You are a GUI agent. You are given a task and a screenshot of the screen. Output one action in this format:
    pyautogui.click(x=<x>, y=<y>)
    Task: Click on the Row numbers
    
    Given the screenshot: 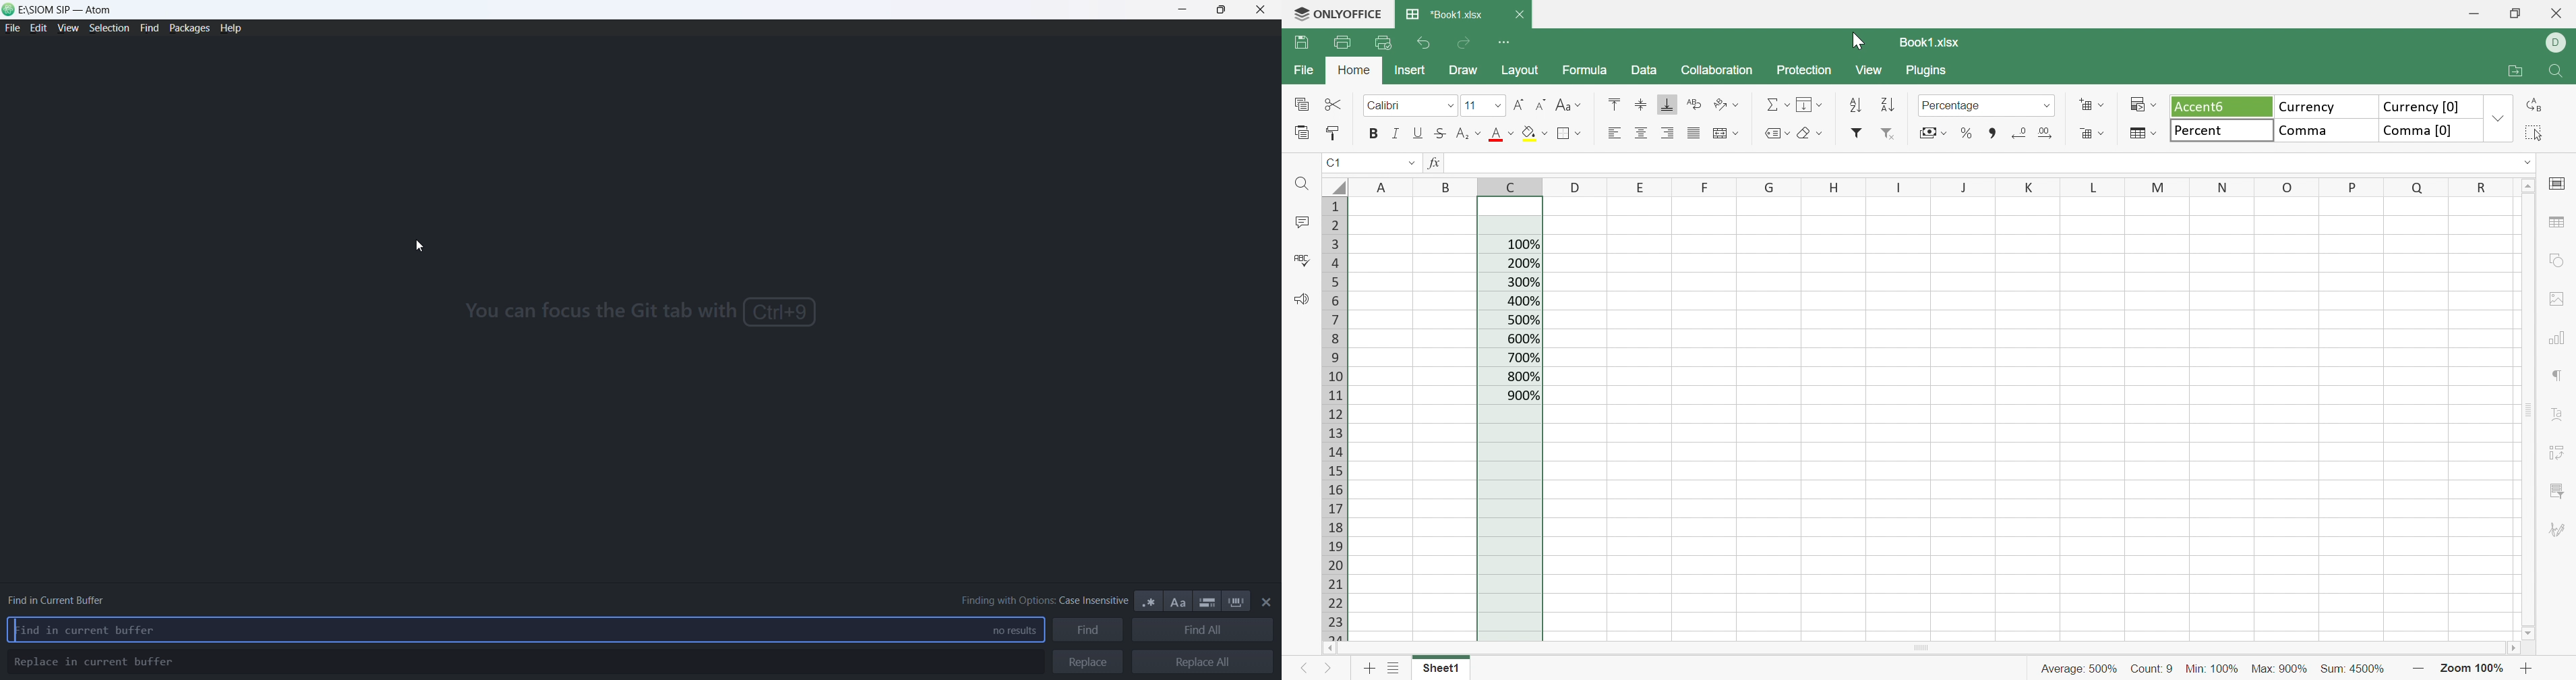 What is the action you would take?
    pyautogui.click(x=1333, y=419)
    